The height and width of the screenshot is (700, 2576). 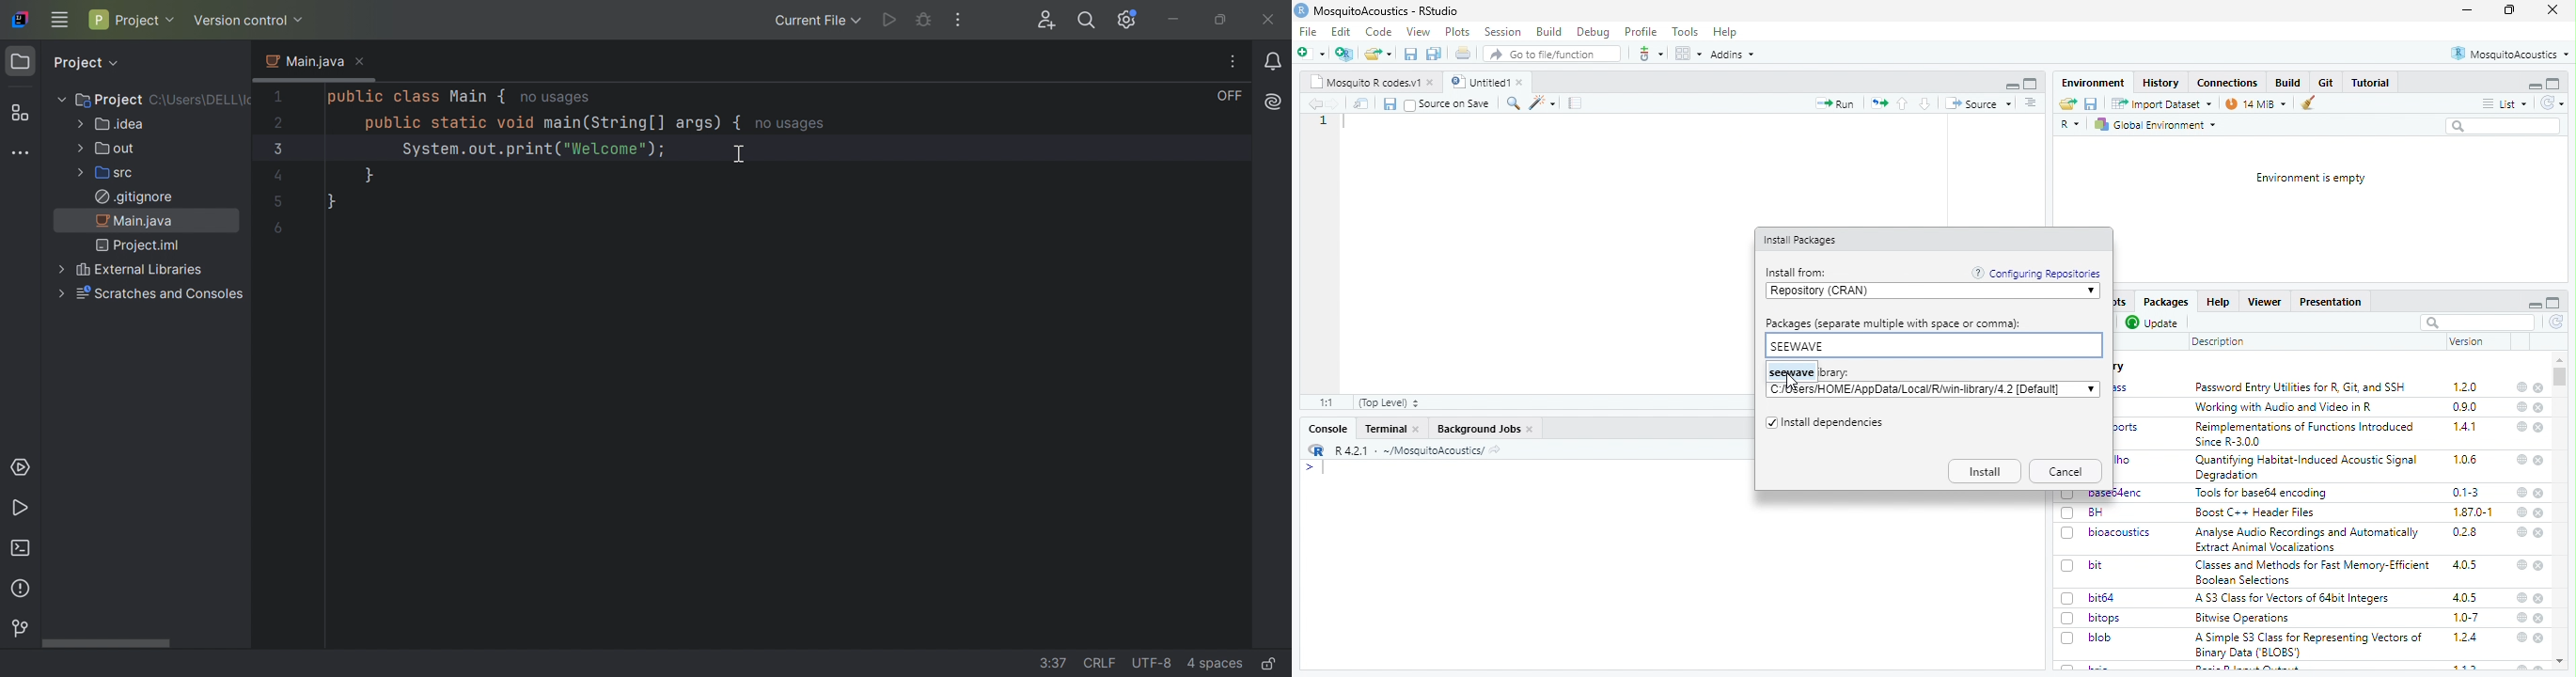 What do you see at coordinates (2219, 343) in the screenshot?
I see `Description` at bounding box center [2219, 343].